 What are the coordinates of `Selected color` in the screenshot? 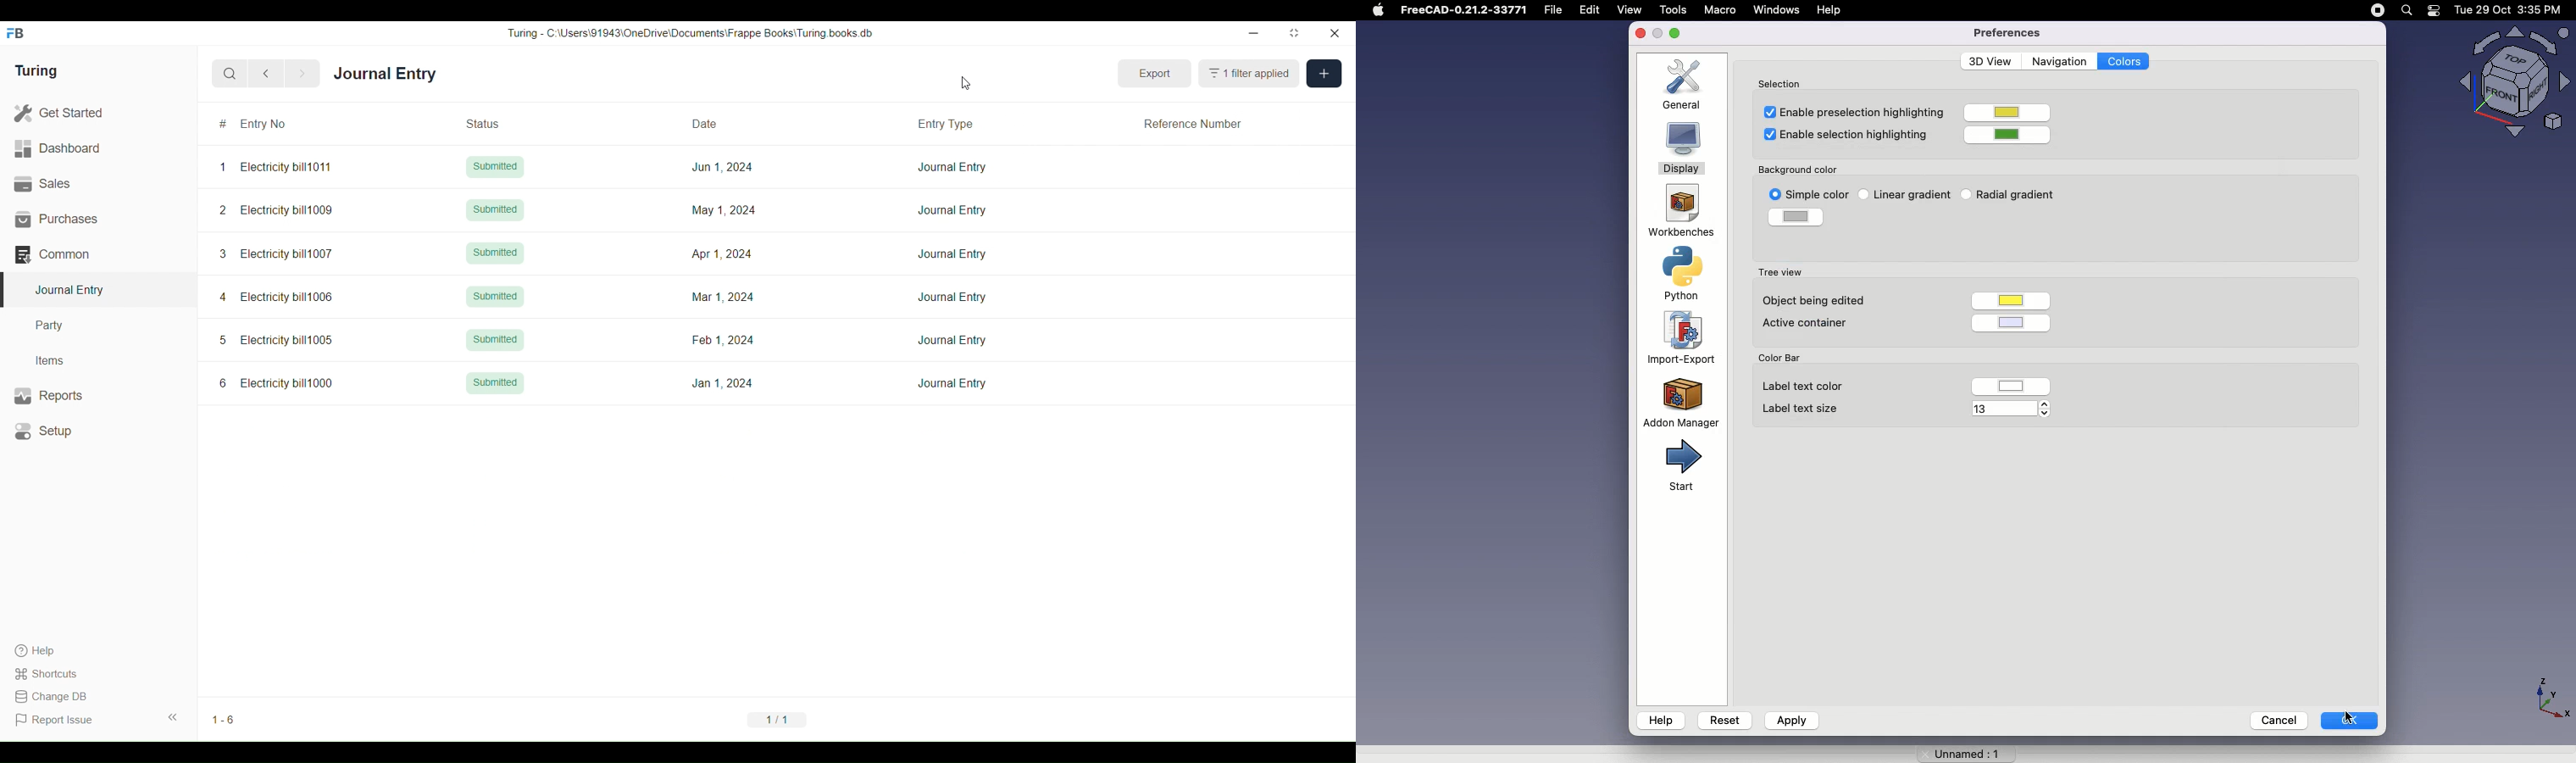 It's located at (1796, 216).